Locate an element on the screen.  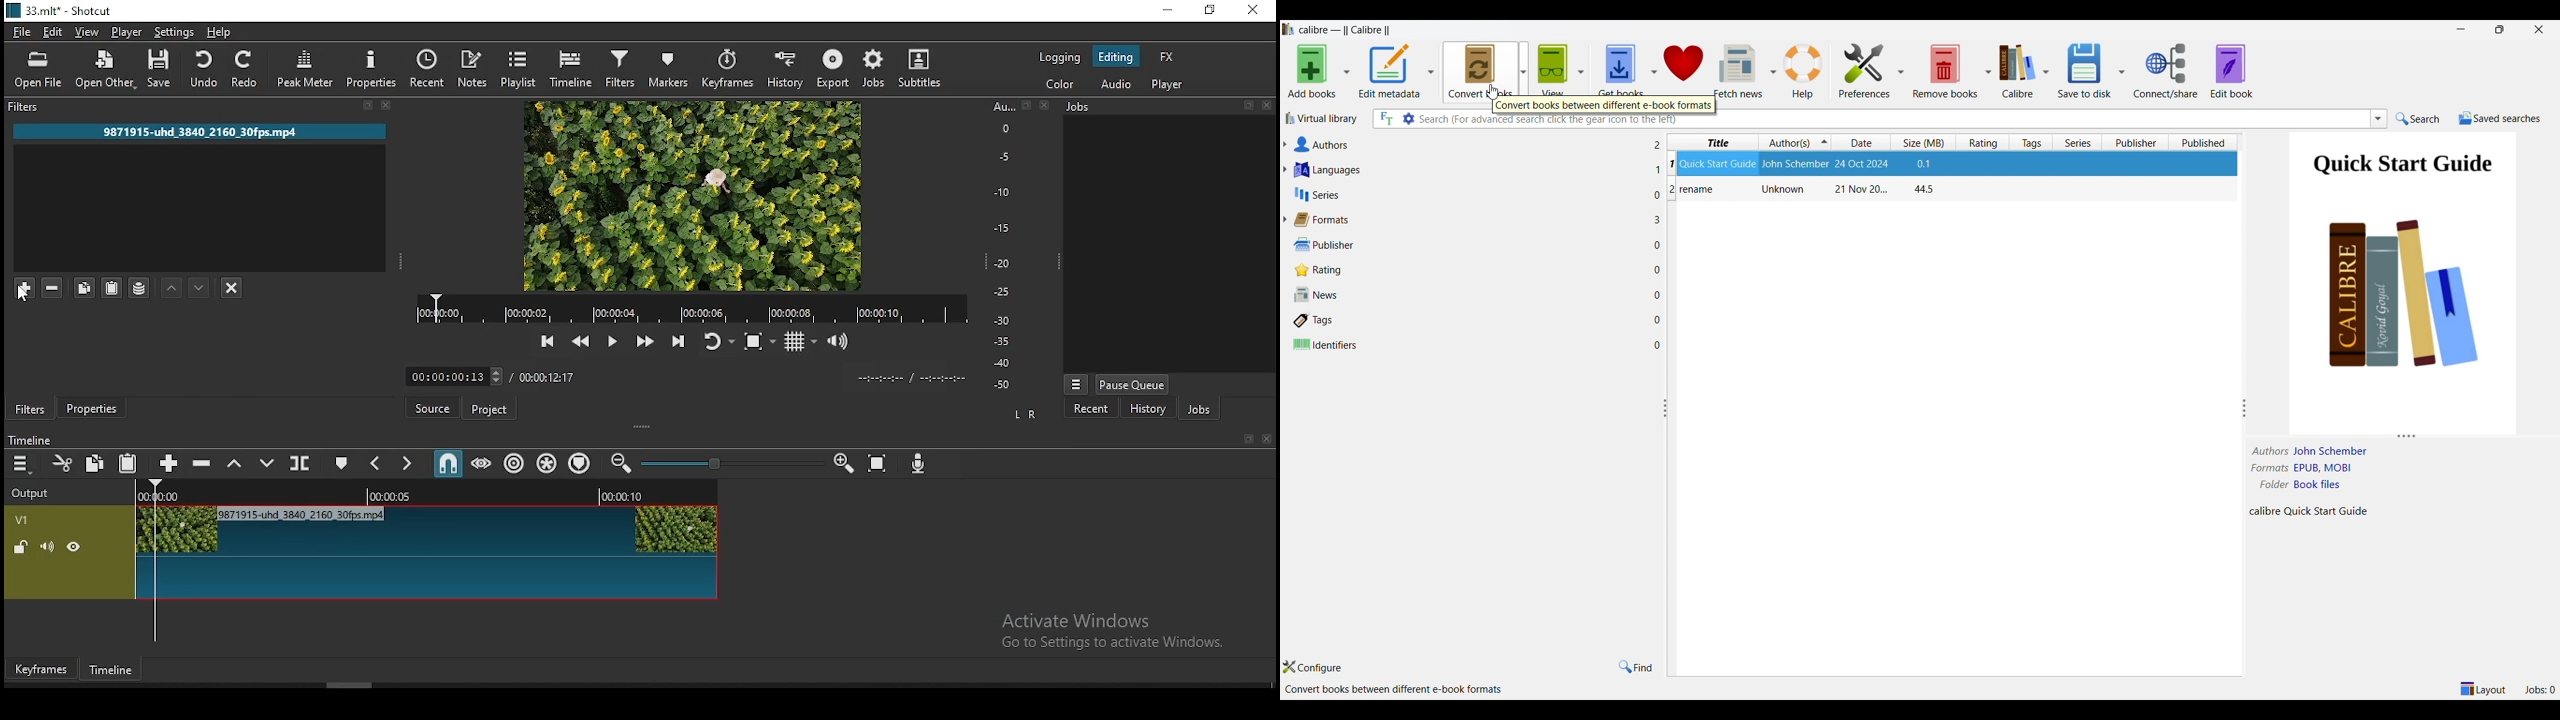
cursor is located at coordinates (25, 296).